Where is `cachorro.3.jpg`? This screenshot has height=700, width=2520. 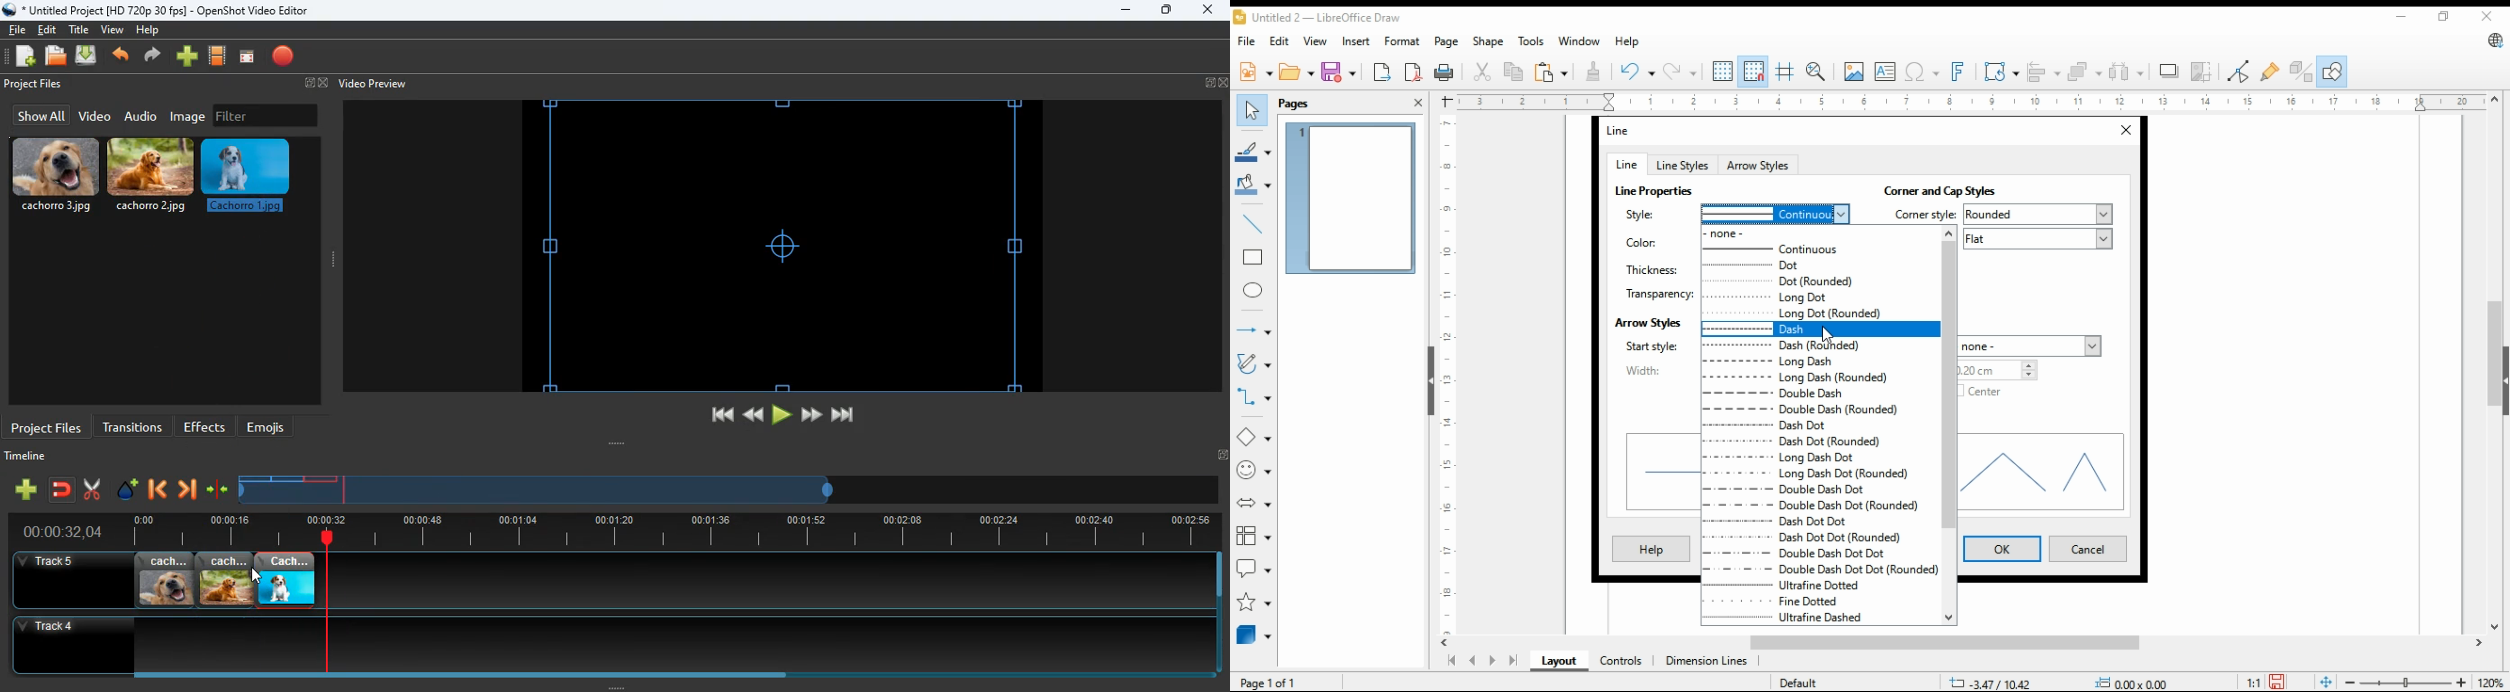
cachorro.3.jpg is located at coordinates (165, 580).